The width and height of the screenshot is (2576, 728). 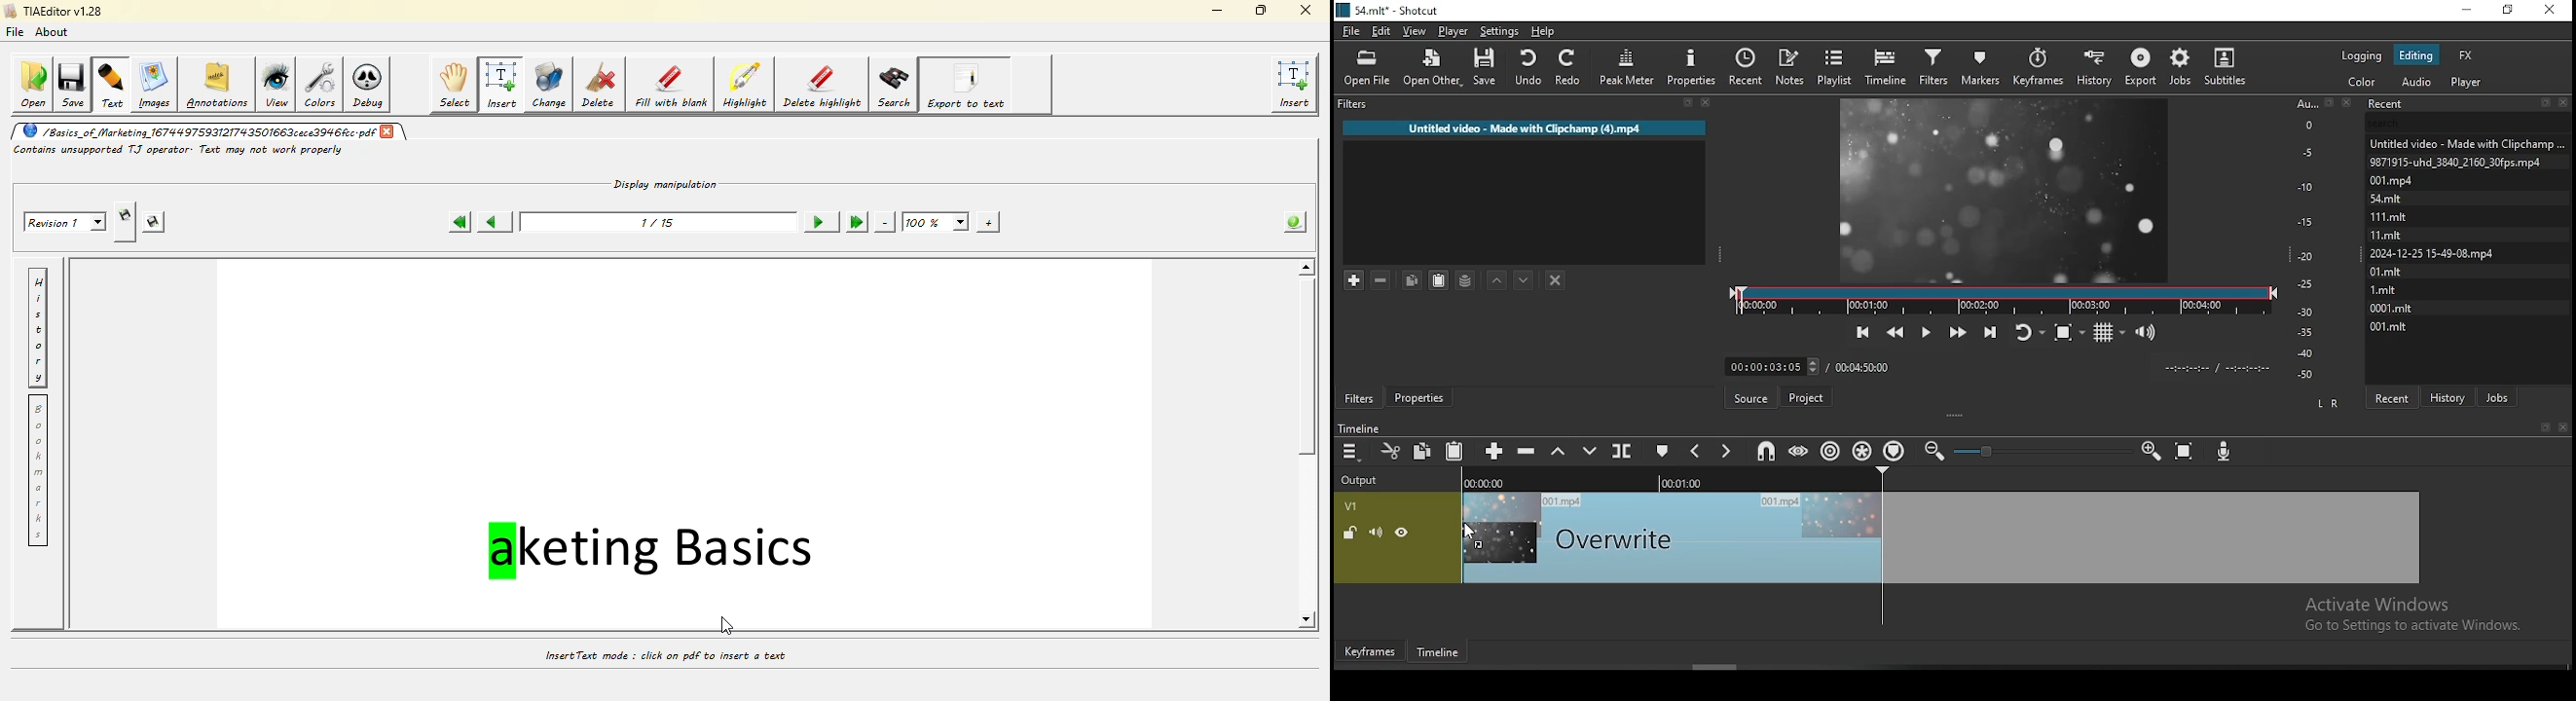 I want to click on Close, so click(x=2350, y=101).